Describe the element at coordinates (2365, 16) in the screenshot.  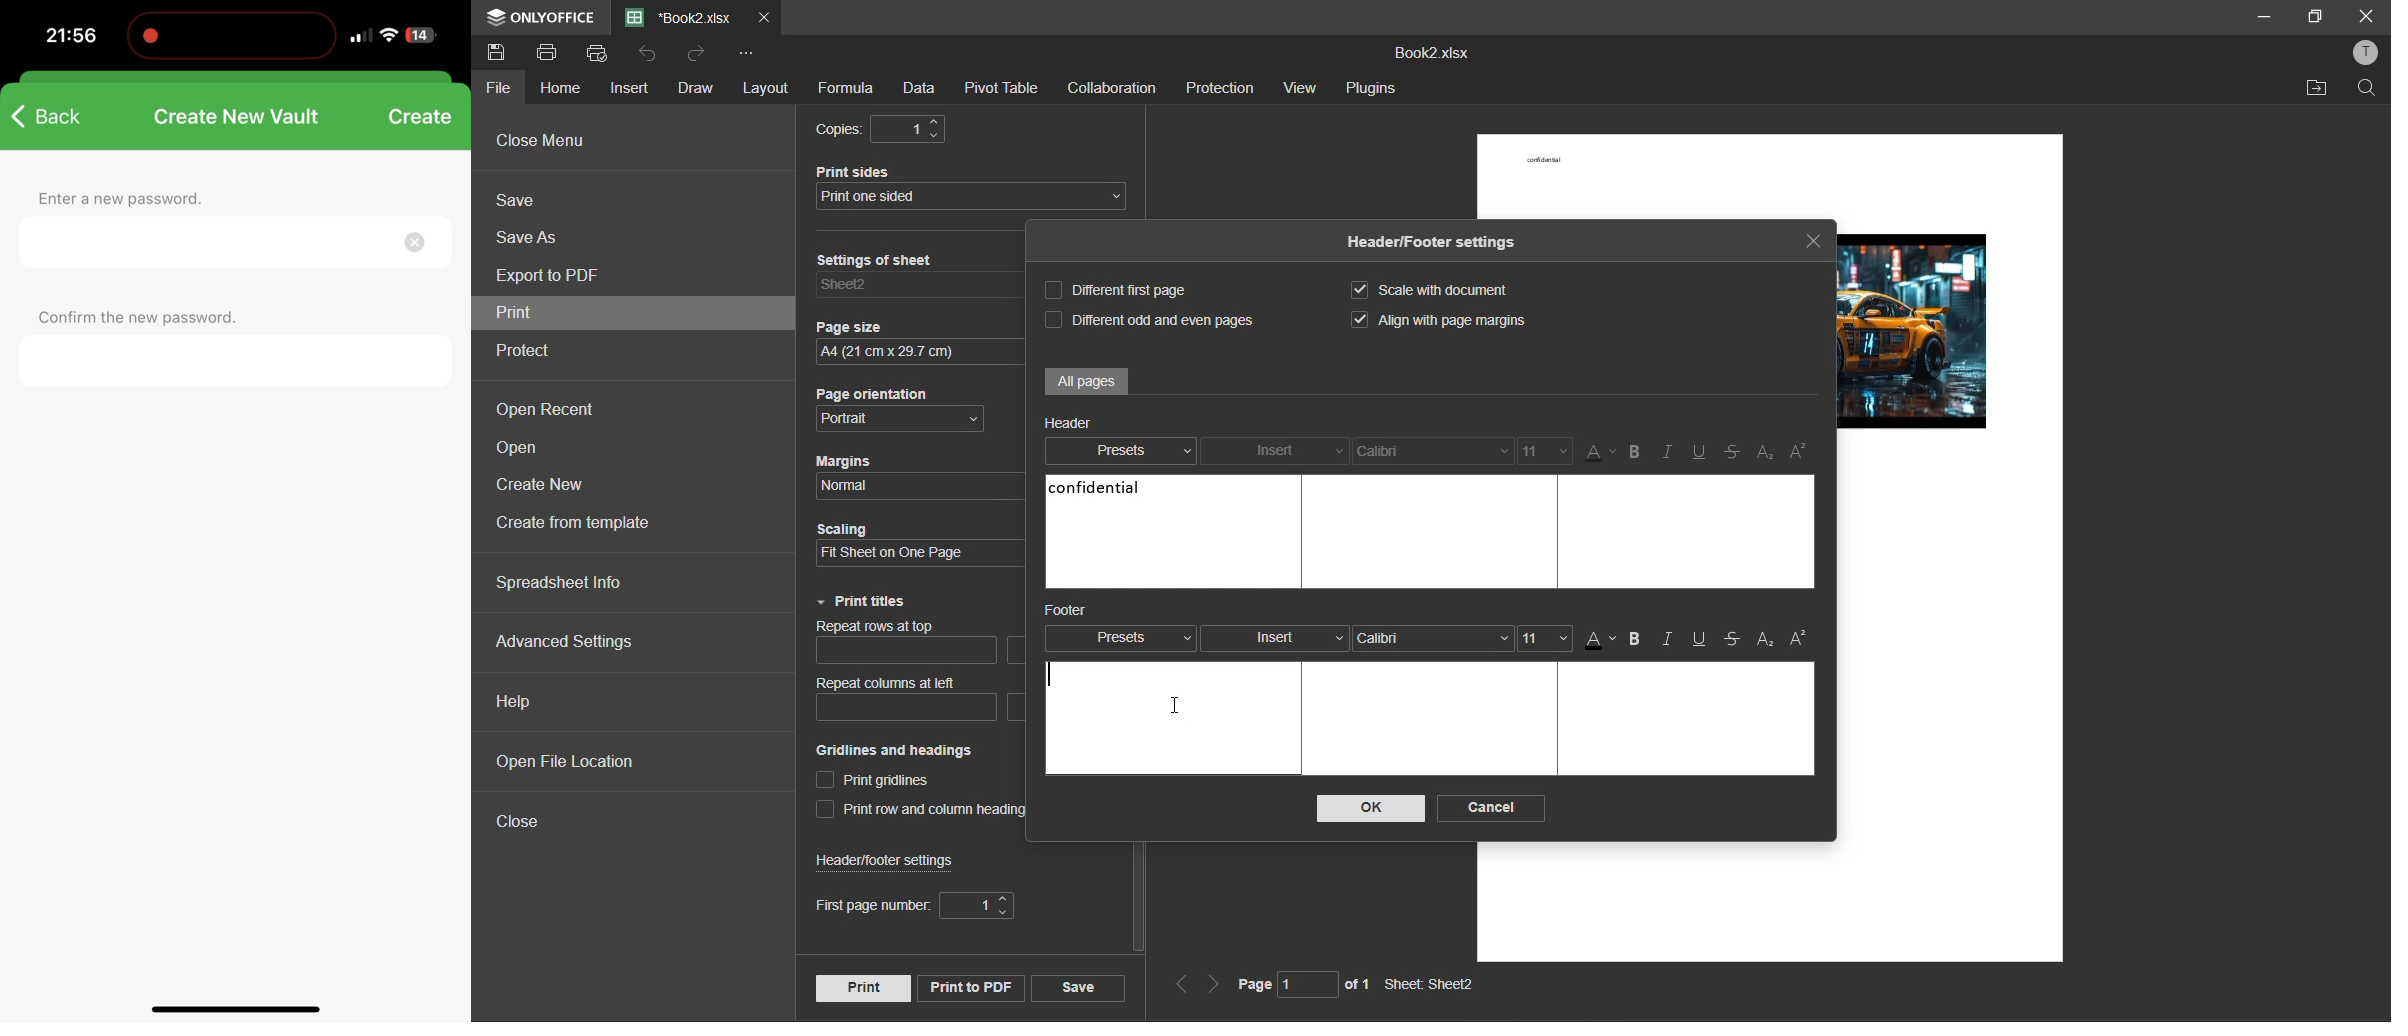
I see `close` at that location.